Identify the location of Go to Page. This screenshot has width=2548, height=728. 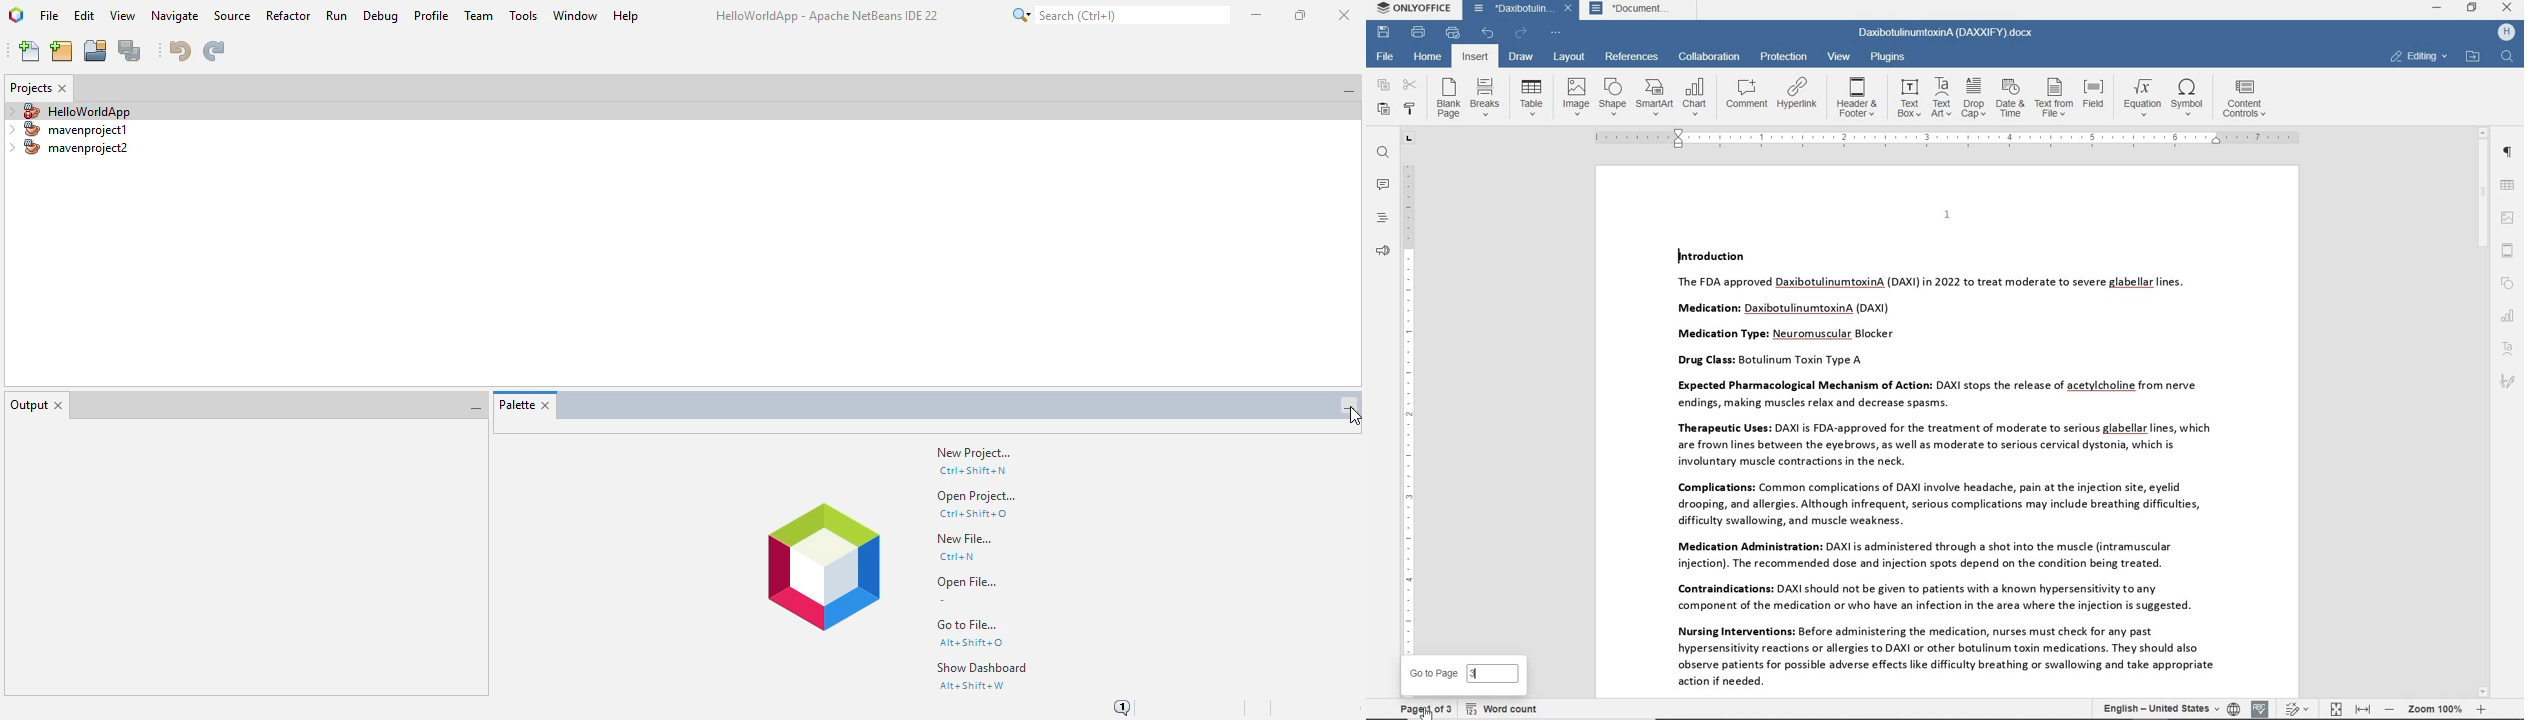
(1432, 674).